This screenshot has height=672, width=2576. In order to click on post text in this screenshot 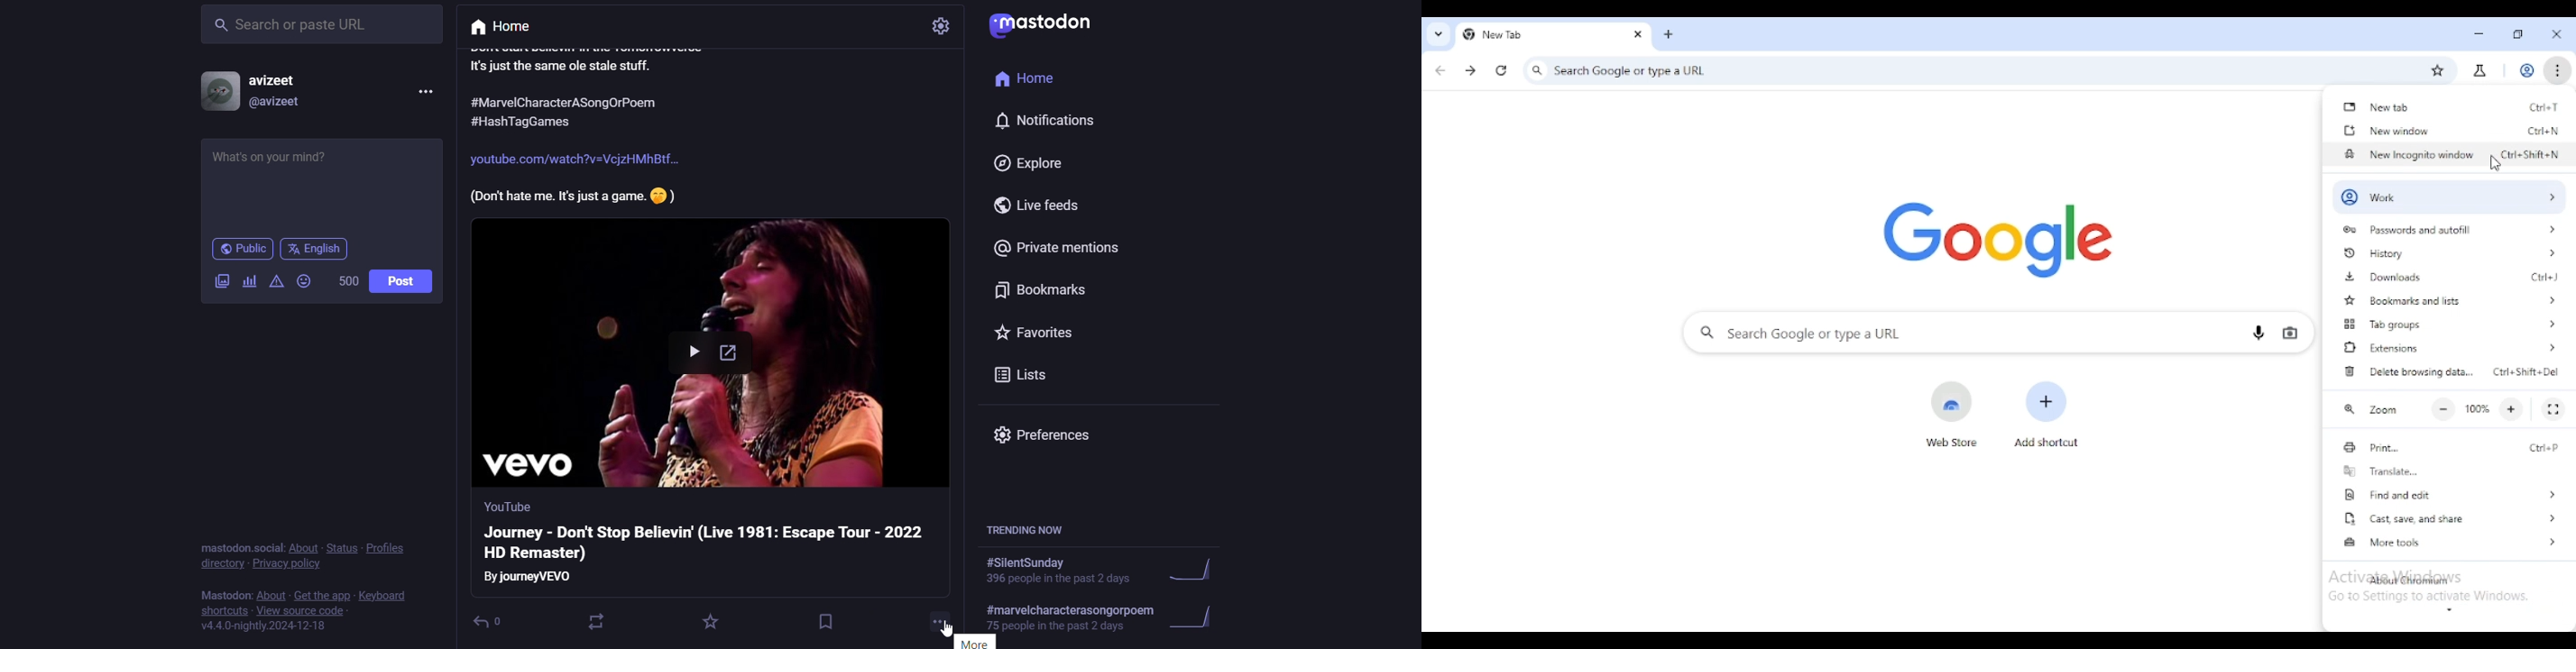, I will do `click(595, 59)`.